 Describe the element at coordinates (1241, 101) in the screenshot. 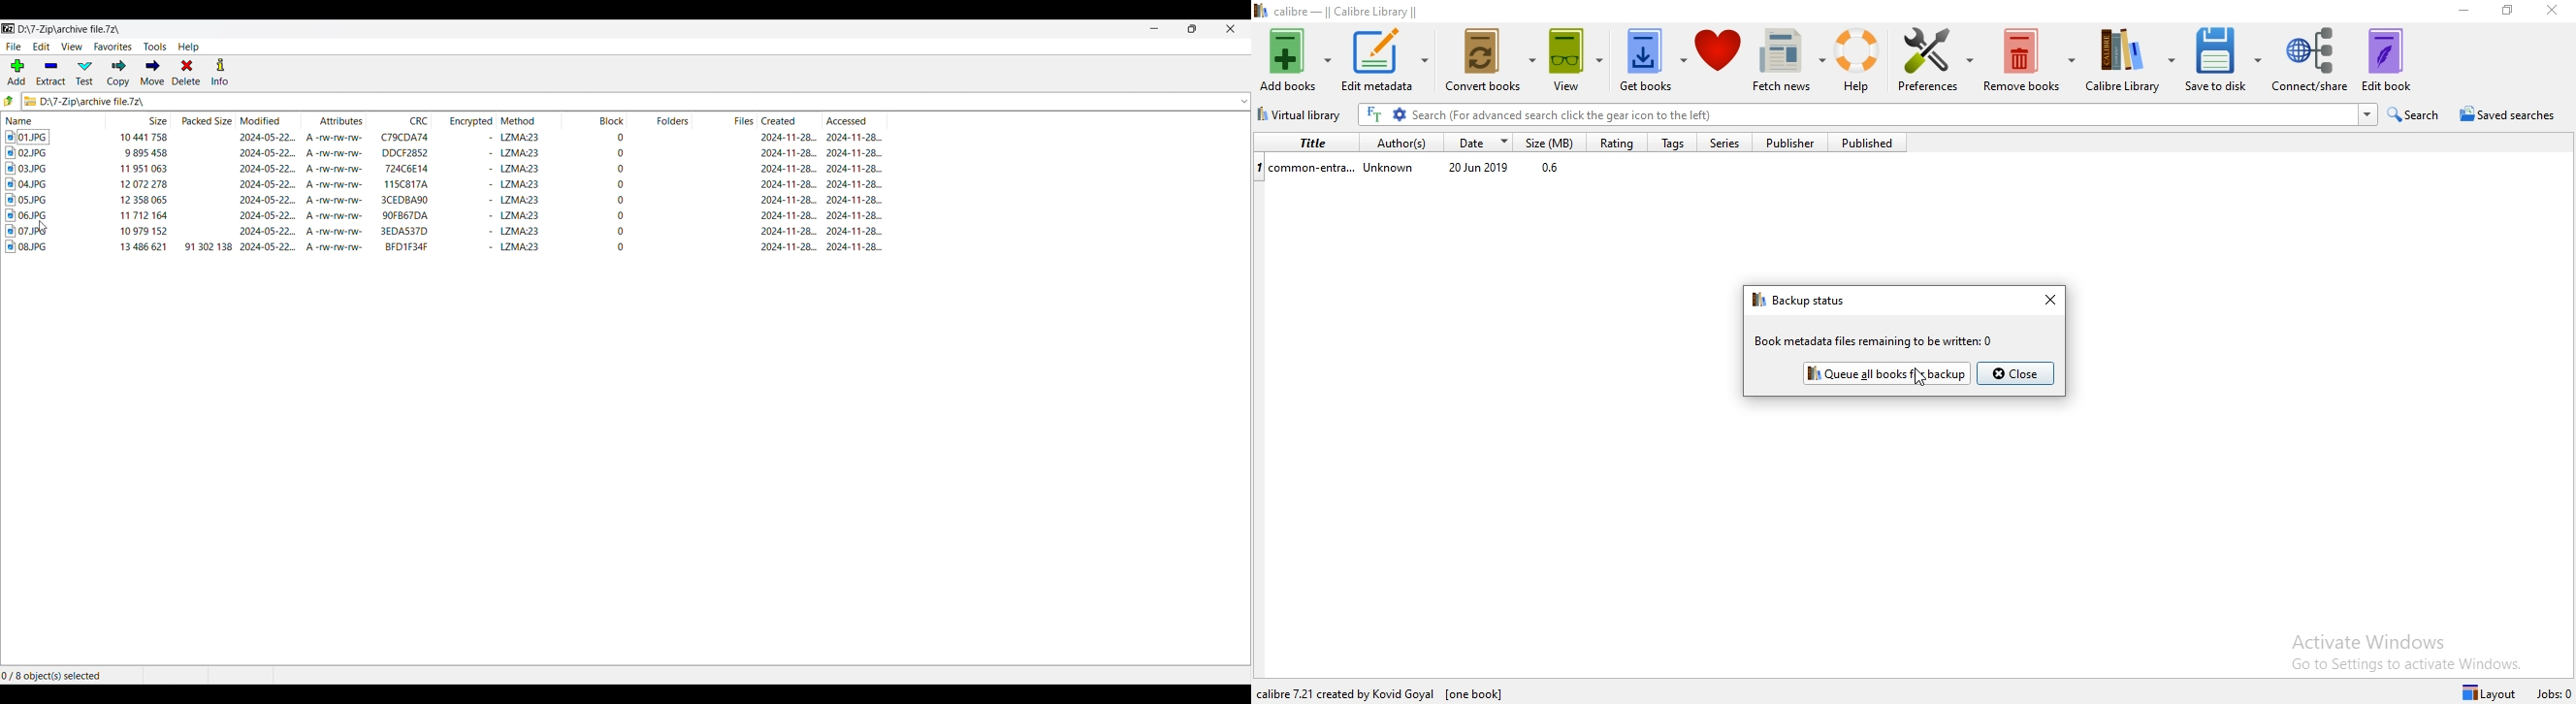

I see `dropdown` at that location.